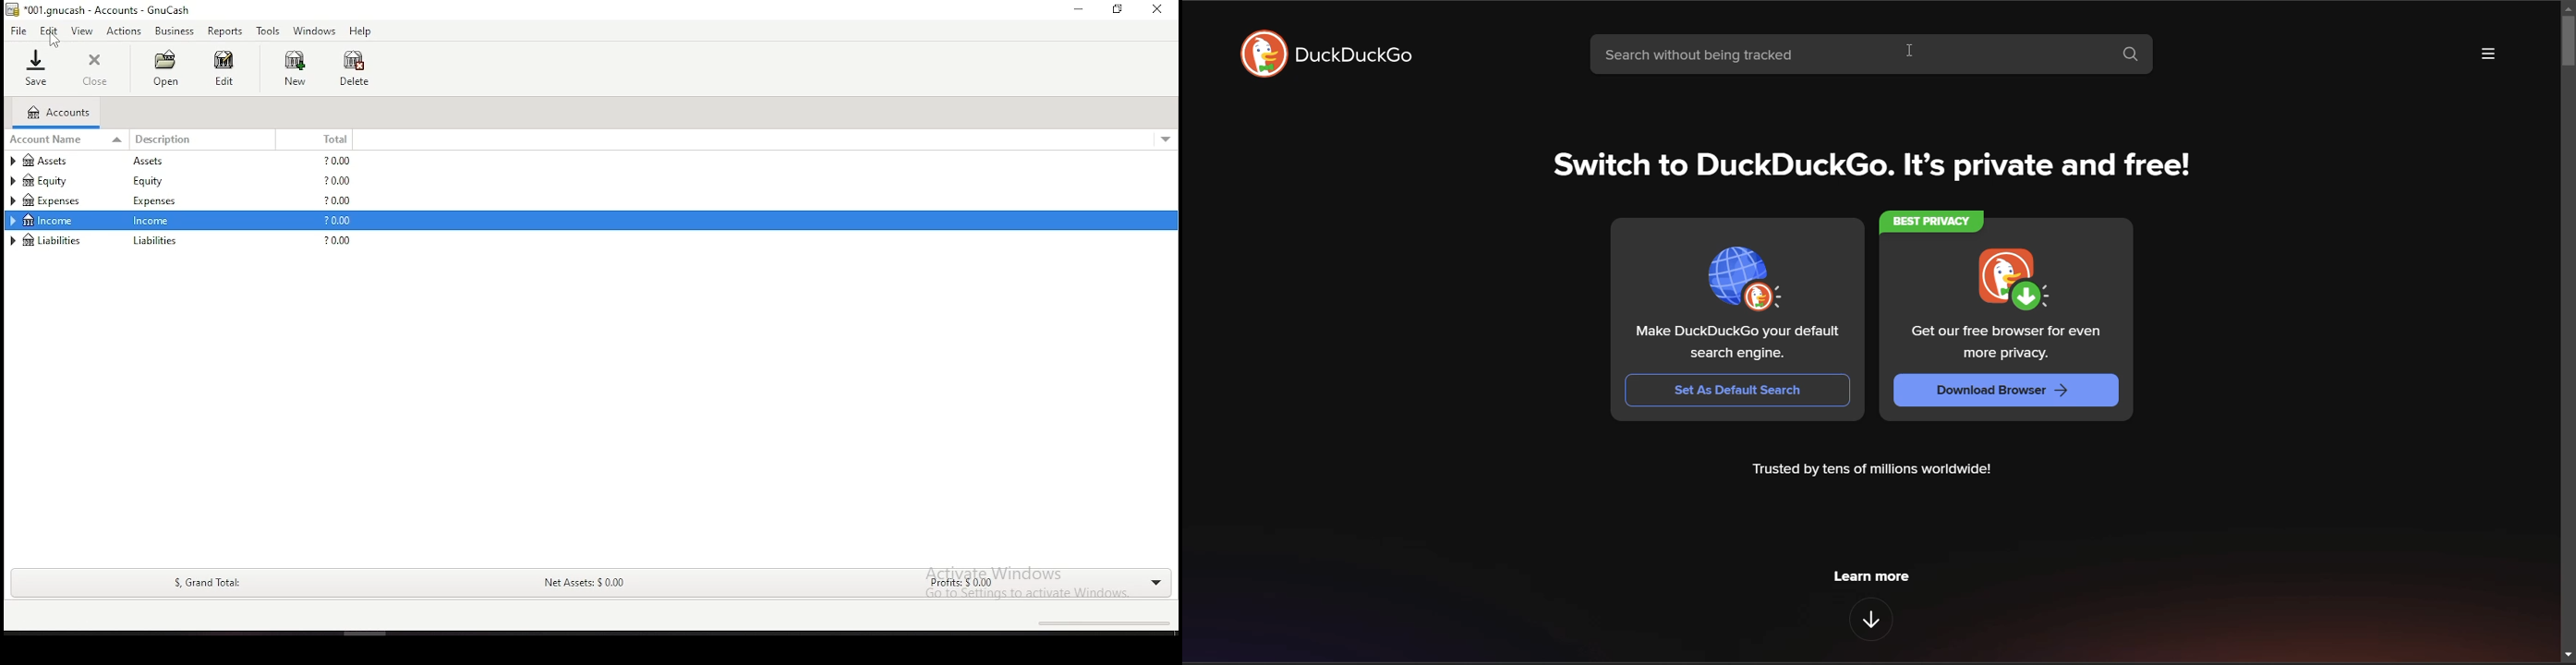 The image size is (2576, 672). Describe the element at coordinates (35, 67) in the screenshot. I see `save` at that location.